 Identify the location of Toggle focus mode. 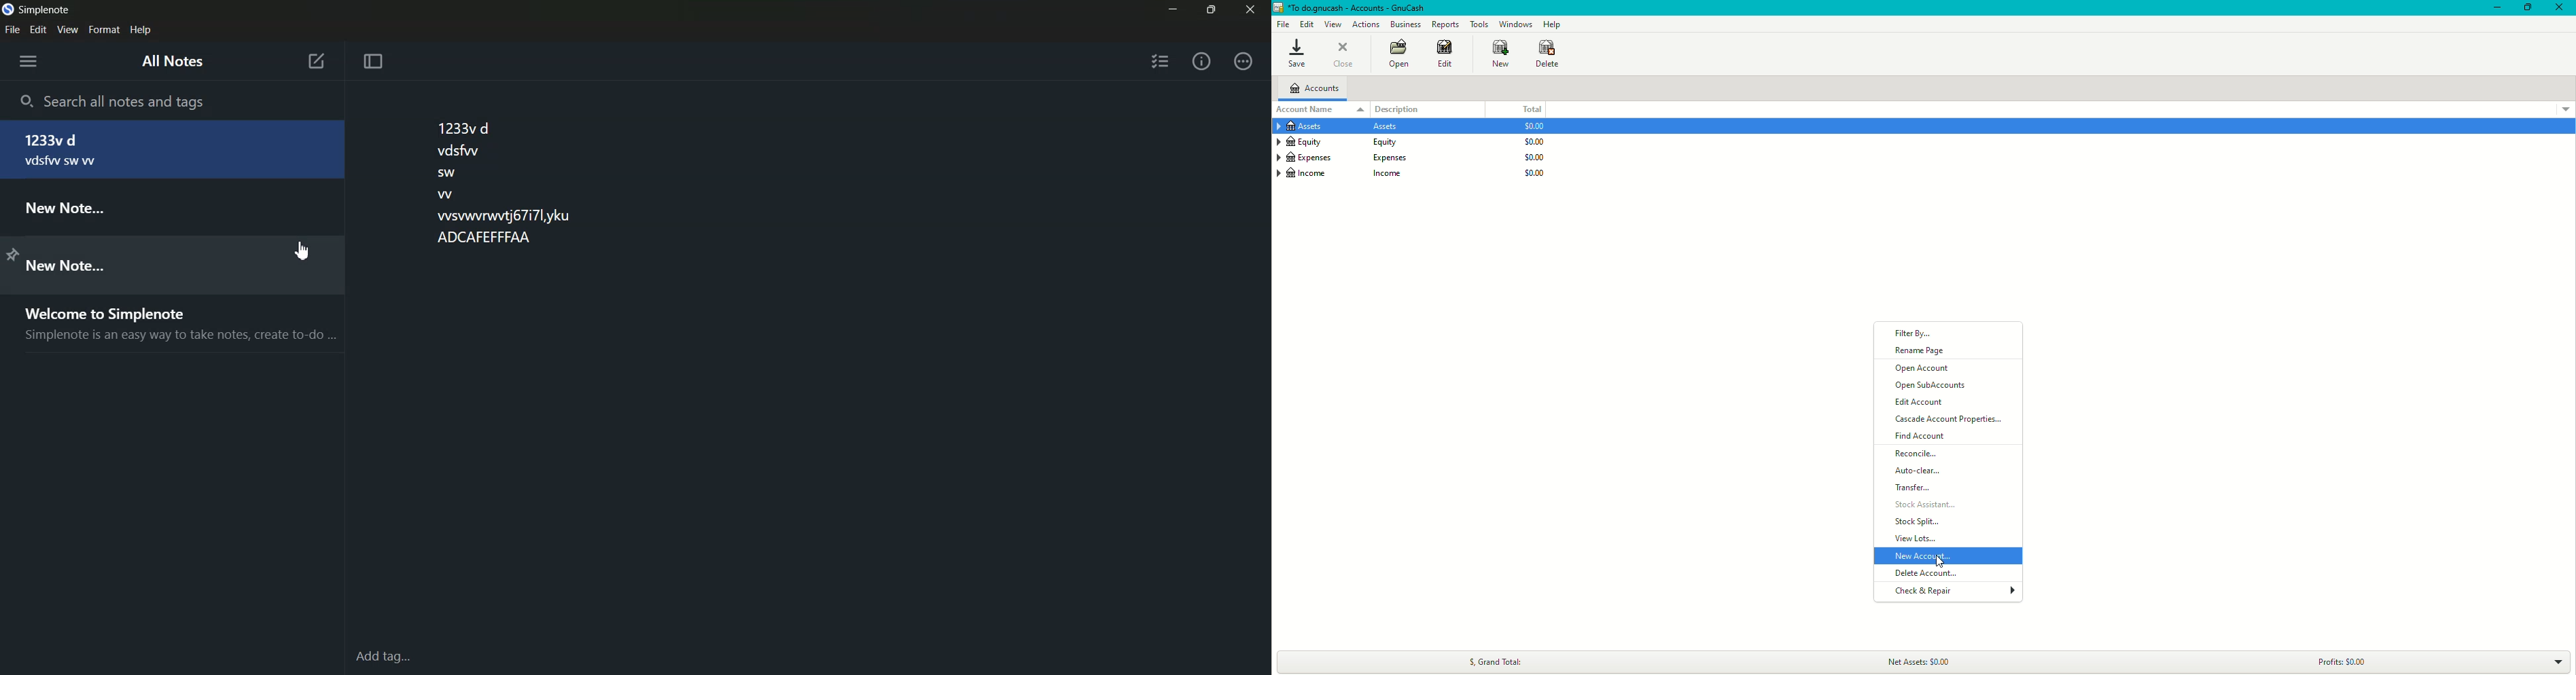
(373, 62).